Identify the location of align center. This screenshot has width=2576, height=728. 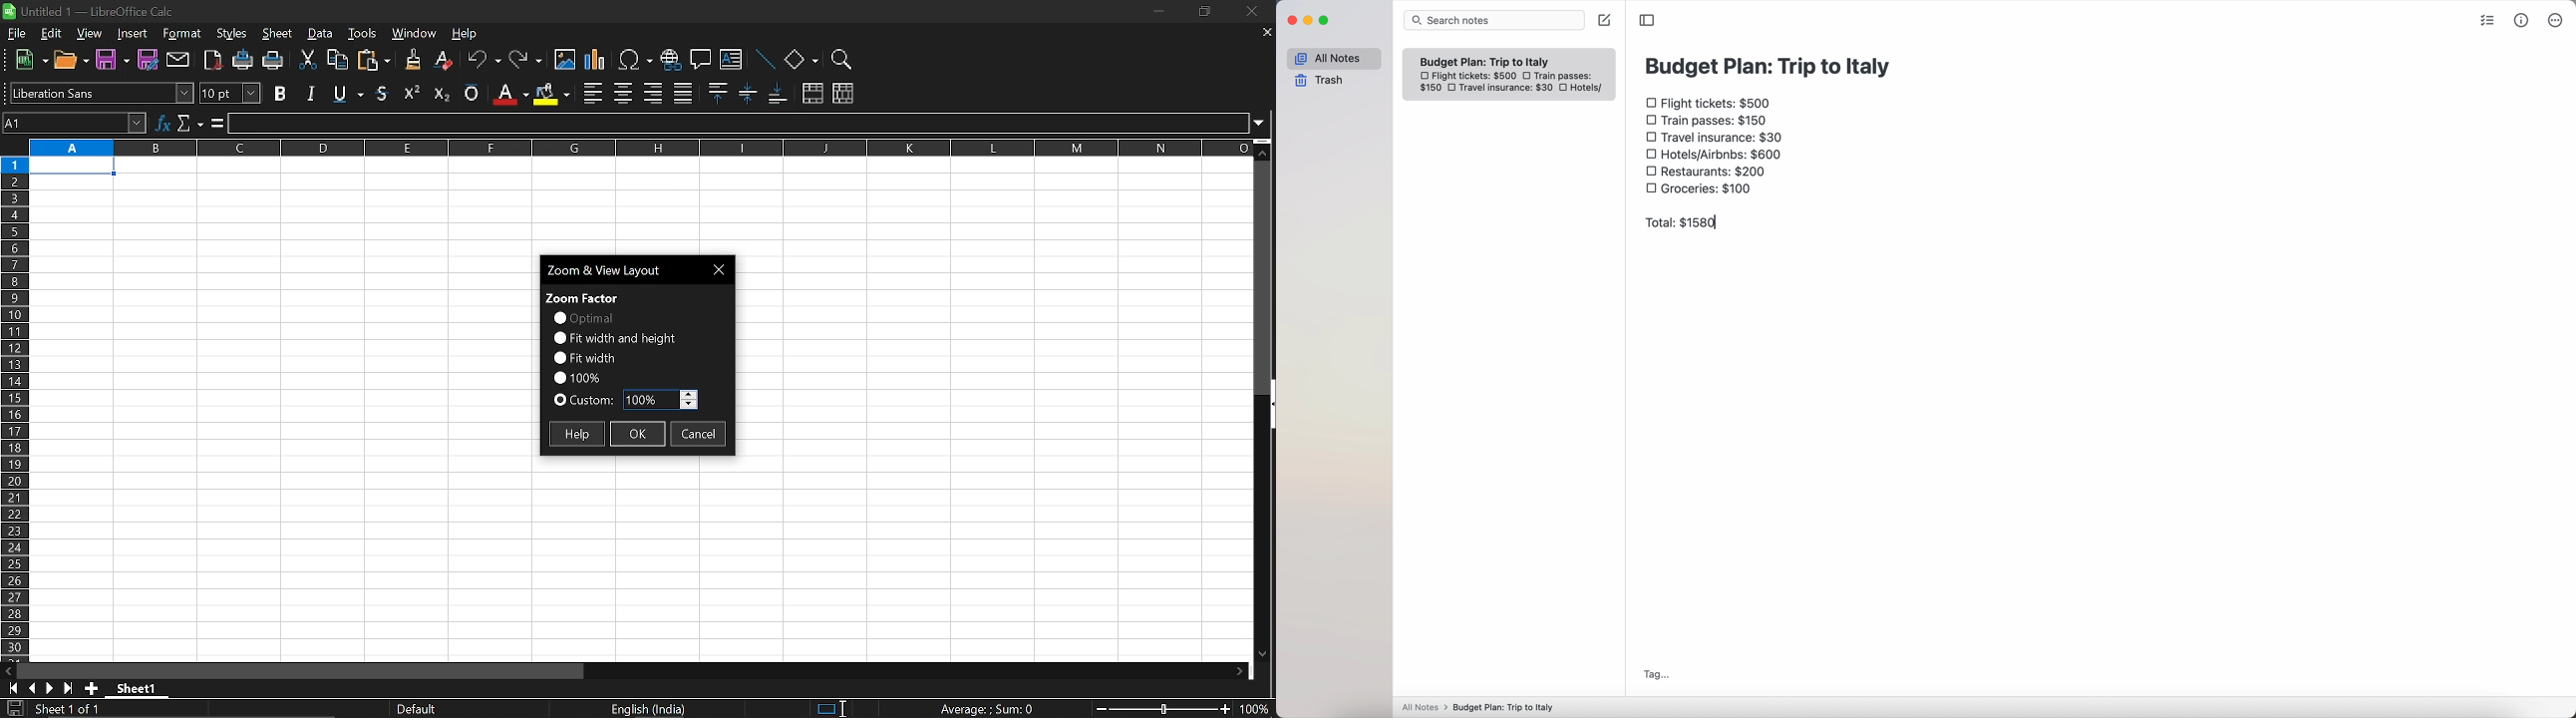
(623, 94).